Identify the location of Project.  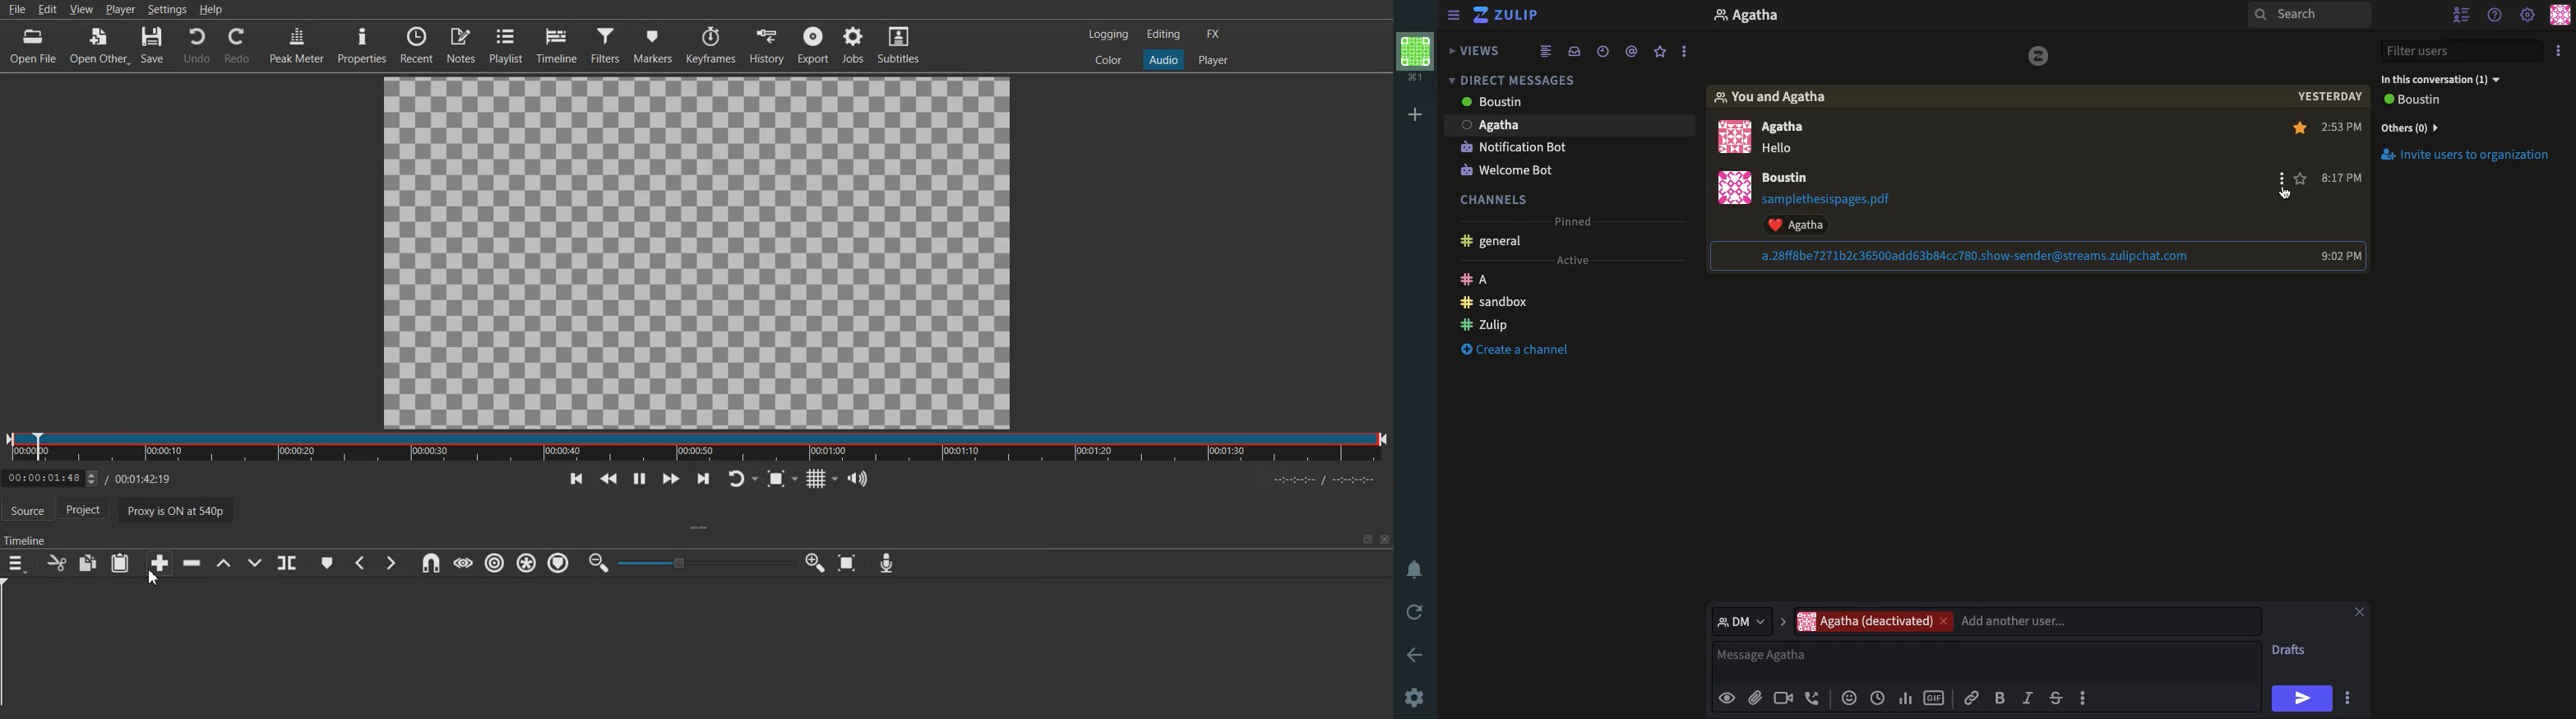
(89, 511).